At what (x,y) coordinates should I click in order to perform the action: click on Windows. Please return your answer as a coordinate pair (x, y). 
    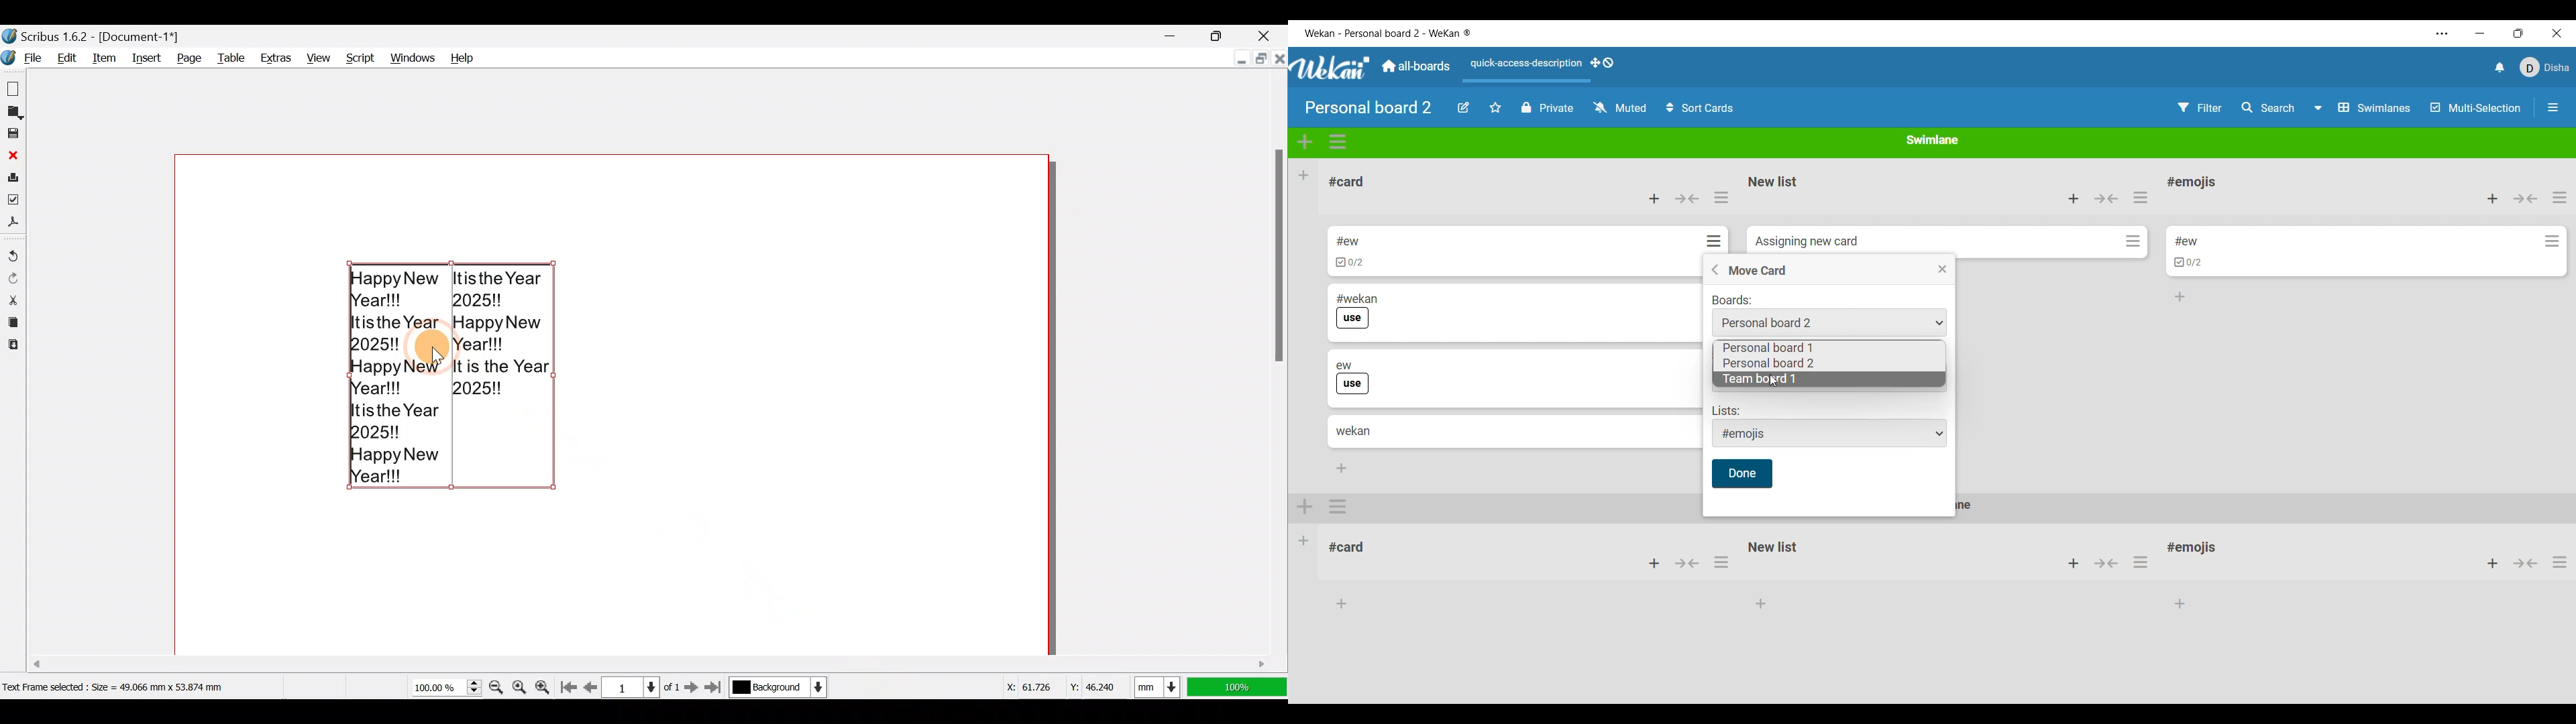
    Looking at the image, I should click on (409, 54).